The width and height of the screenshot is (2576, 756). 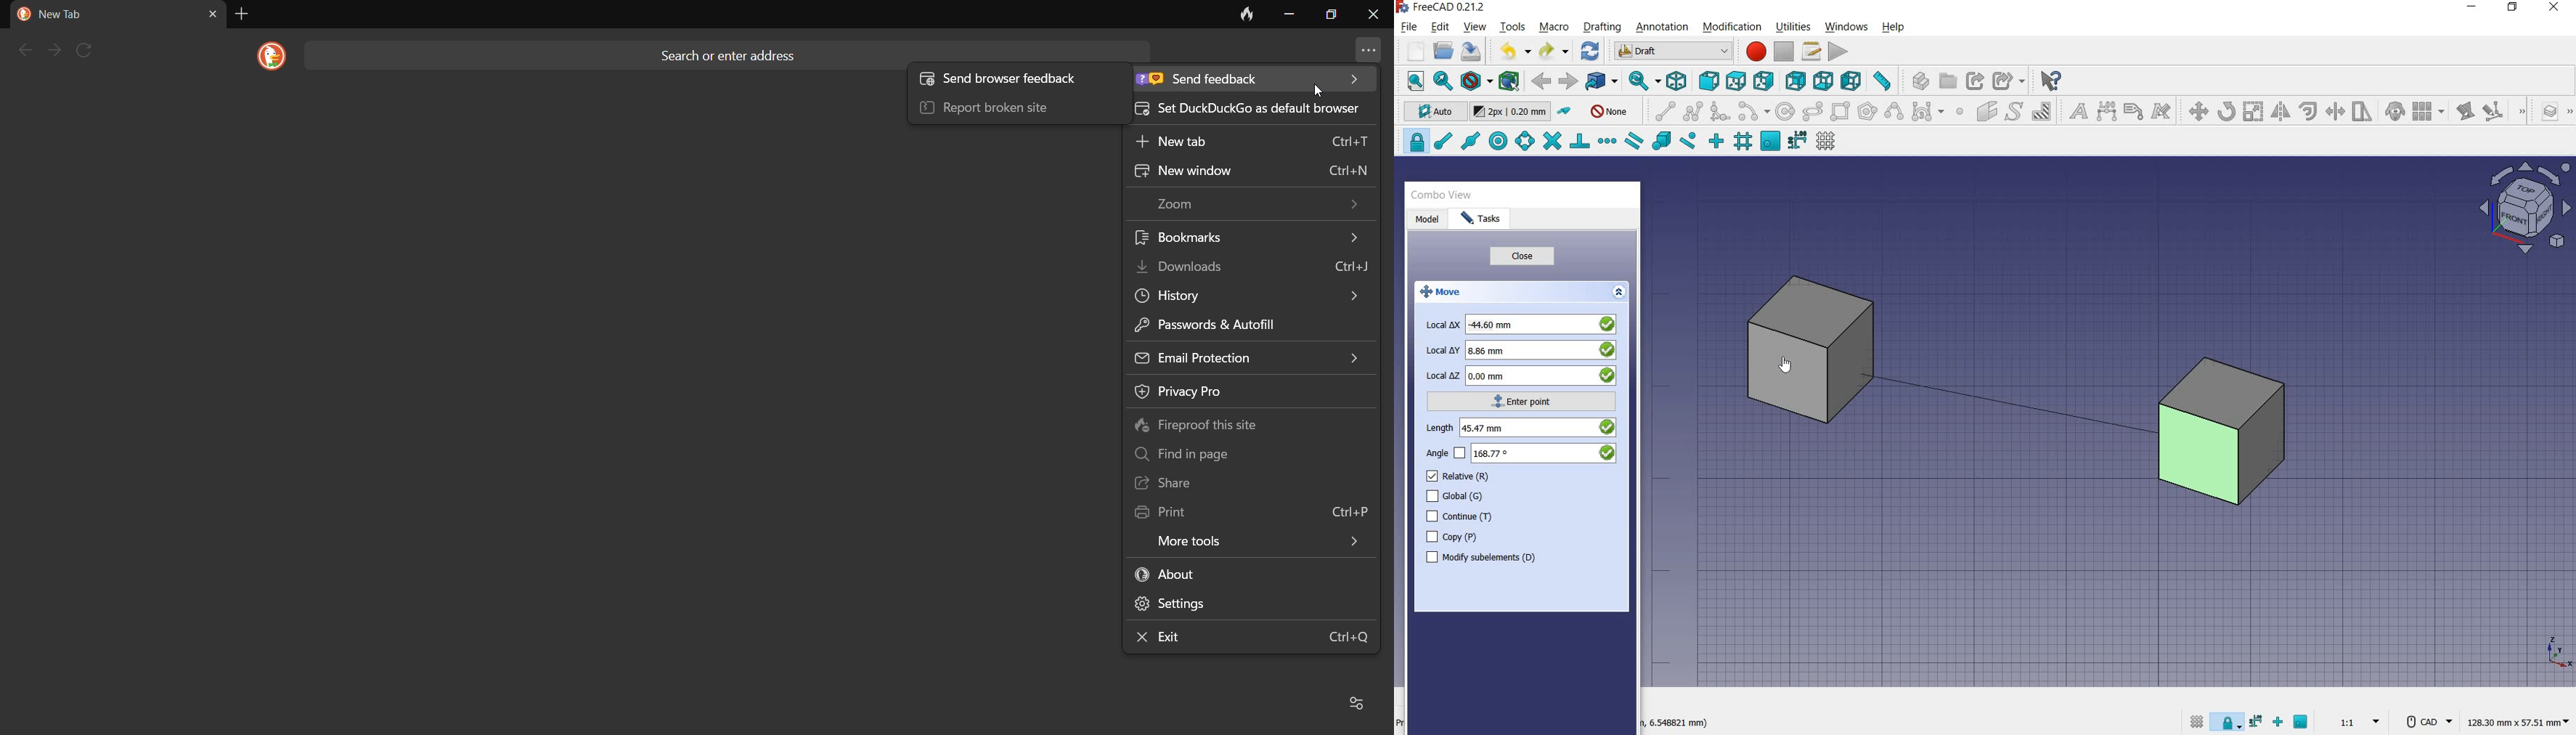 I want to click on line, so click(x=1661, y=111).